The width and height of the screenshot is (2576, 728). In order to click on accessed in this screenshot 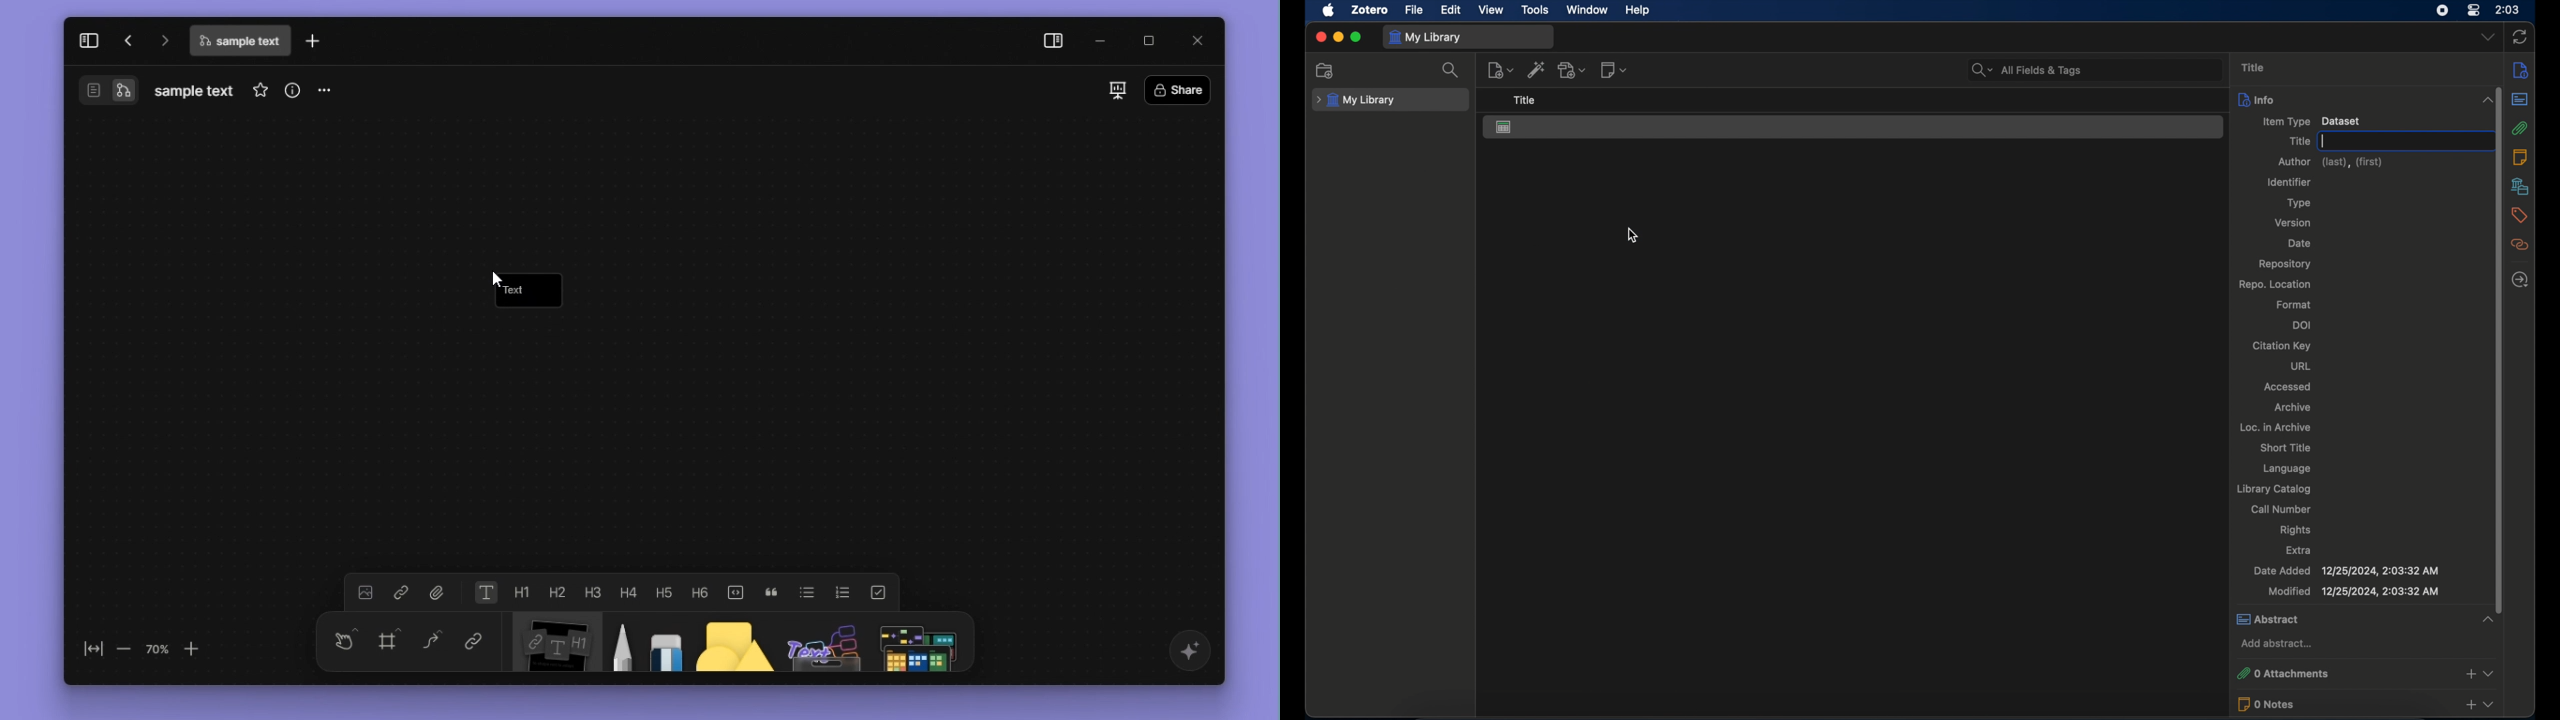, I will do `click(2287, 387)`.